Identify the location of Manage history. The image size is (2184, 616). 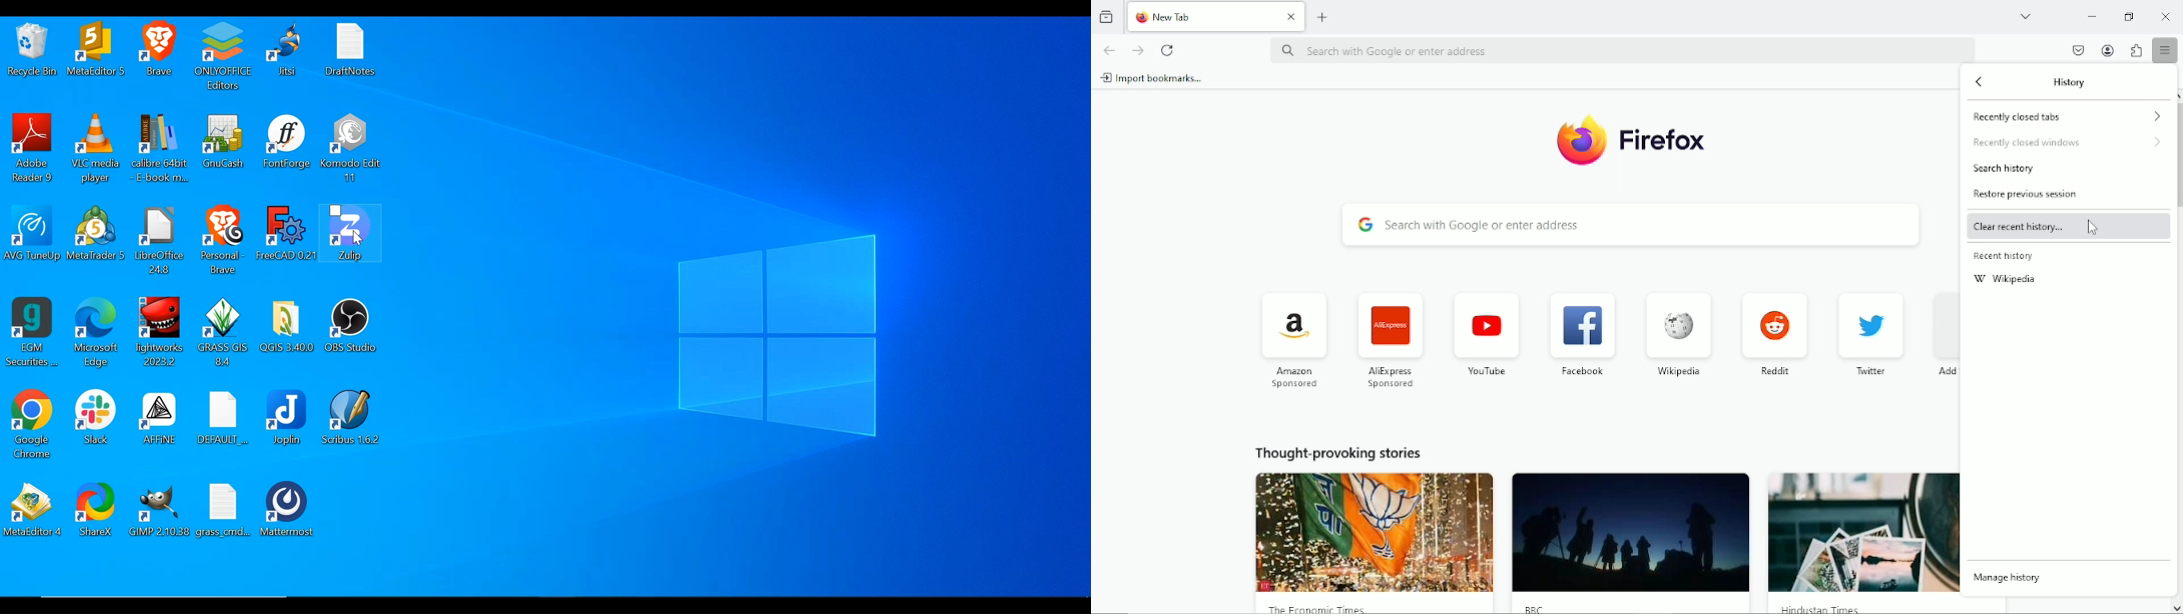
(2006, 577).